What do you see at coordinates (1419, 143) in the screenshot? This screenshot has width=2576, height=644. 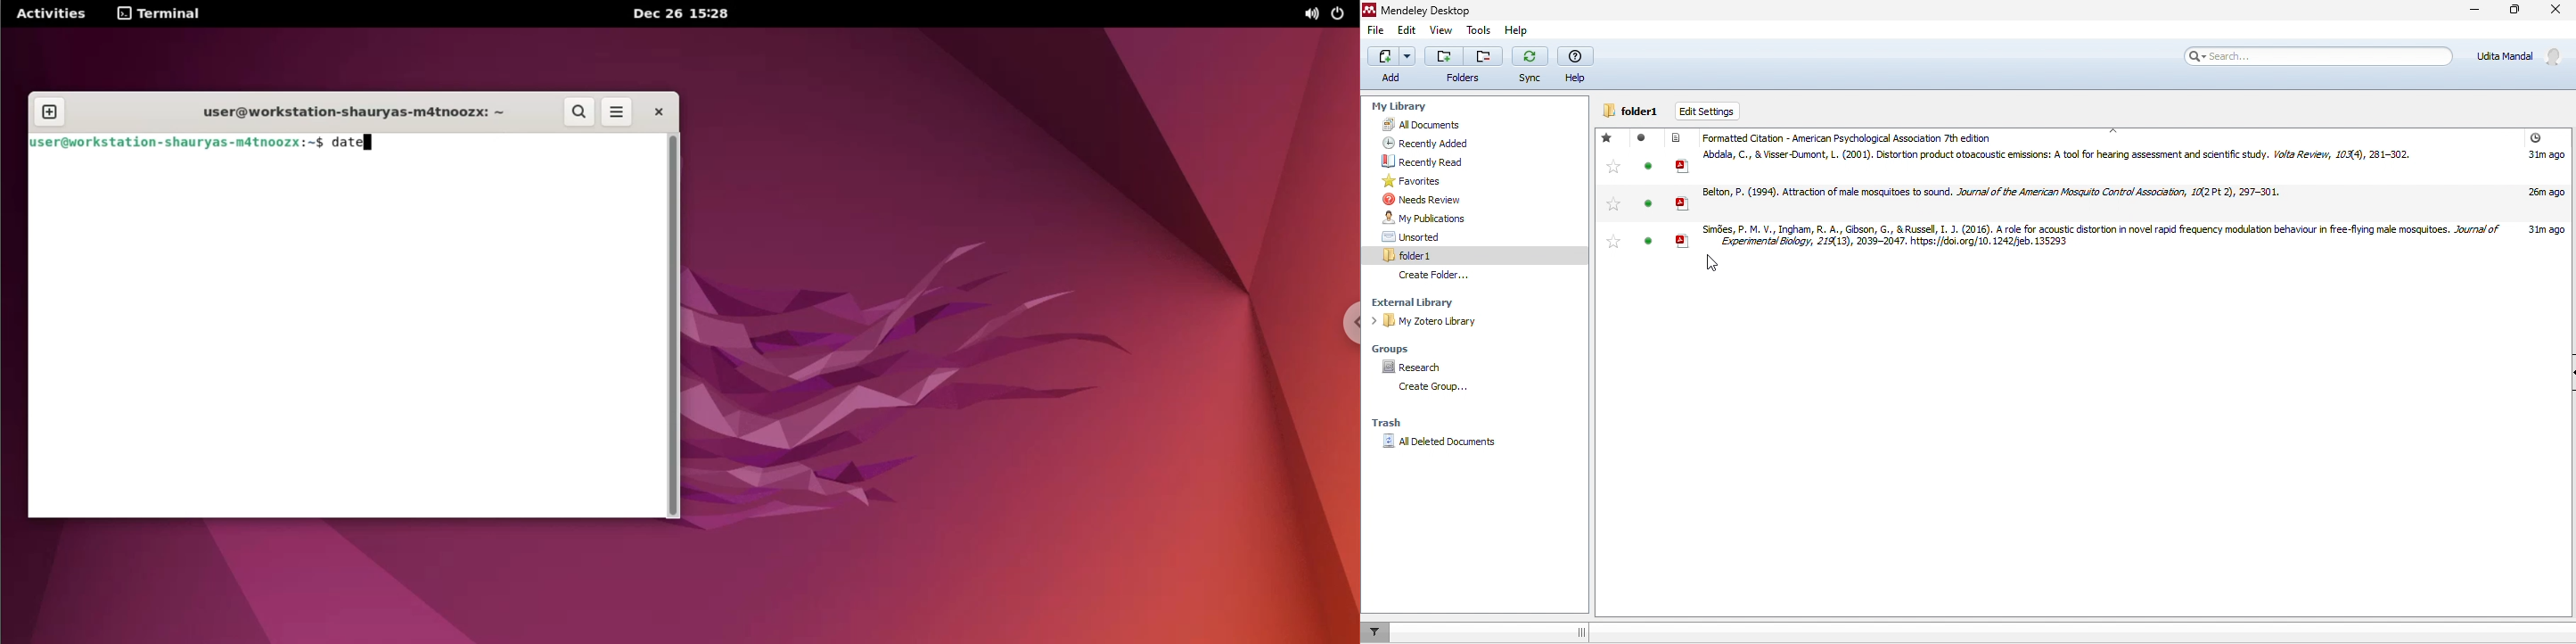 I see `recently added` at bounding box center [1419, 143].